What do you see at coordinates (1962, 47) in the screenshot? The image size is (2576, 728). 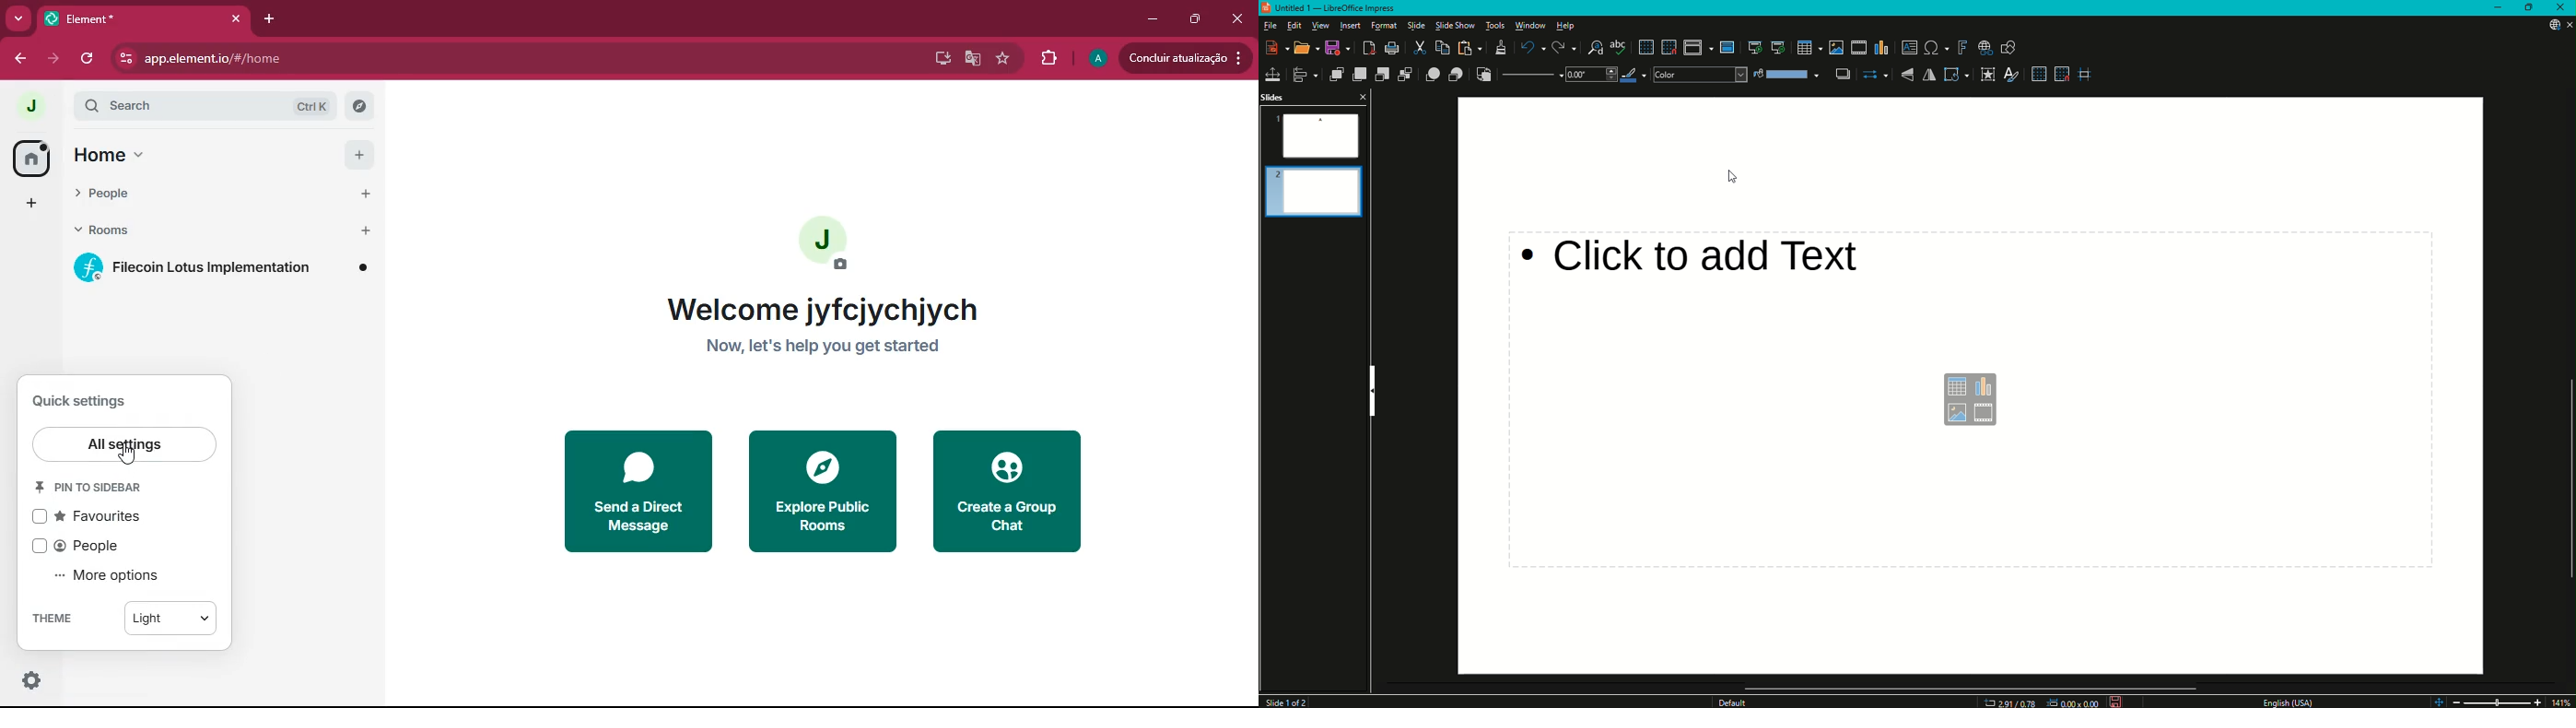 I see `Insert Fontwork Text` at bounding box center [1962, 47].